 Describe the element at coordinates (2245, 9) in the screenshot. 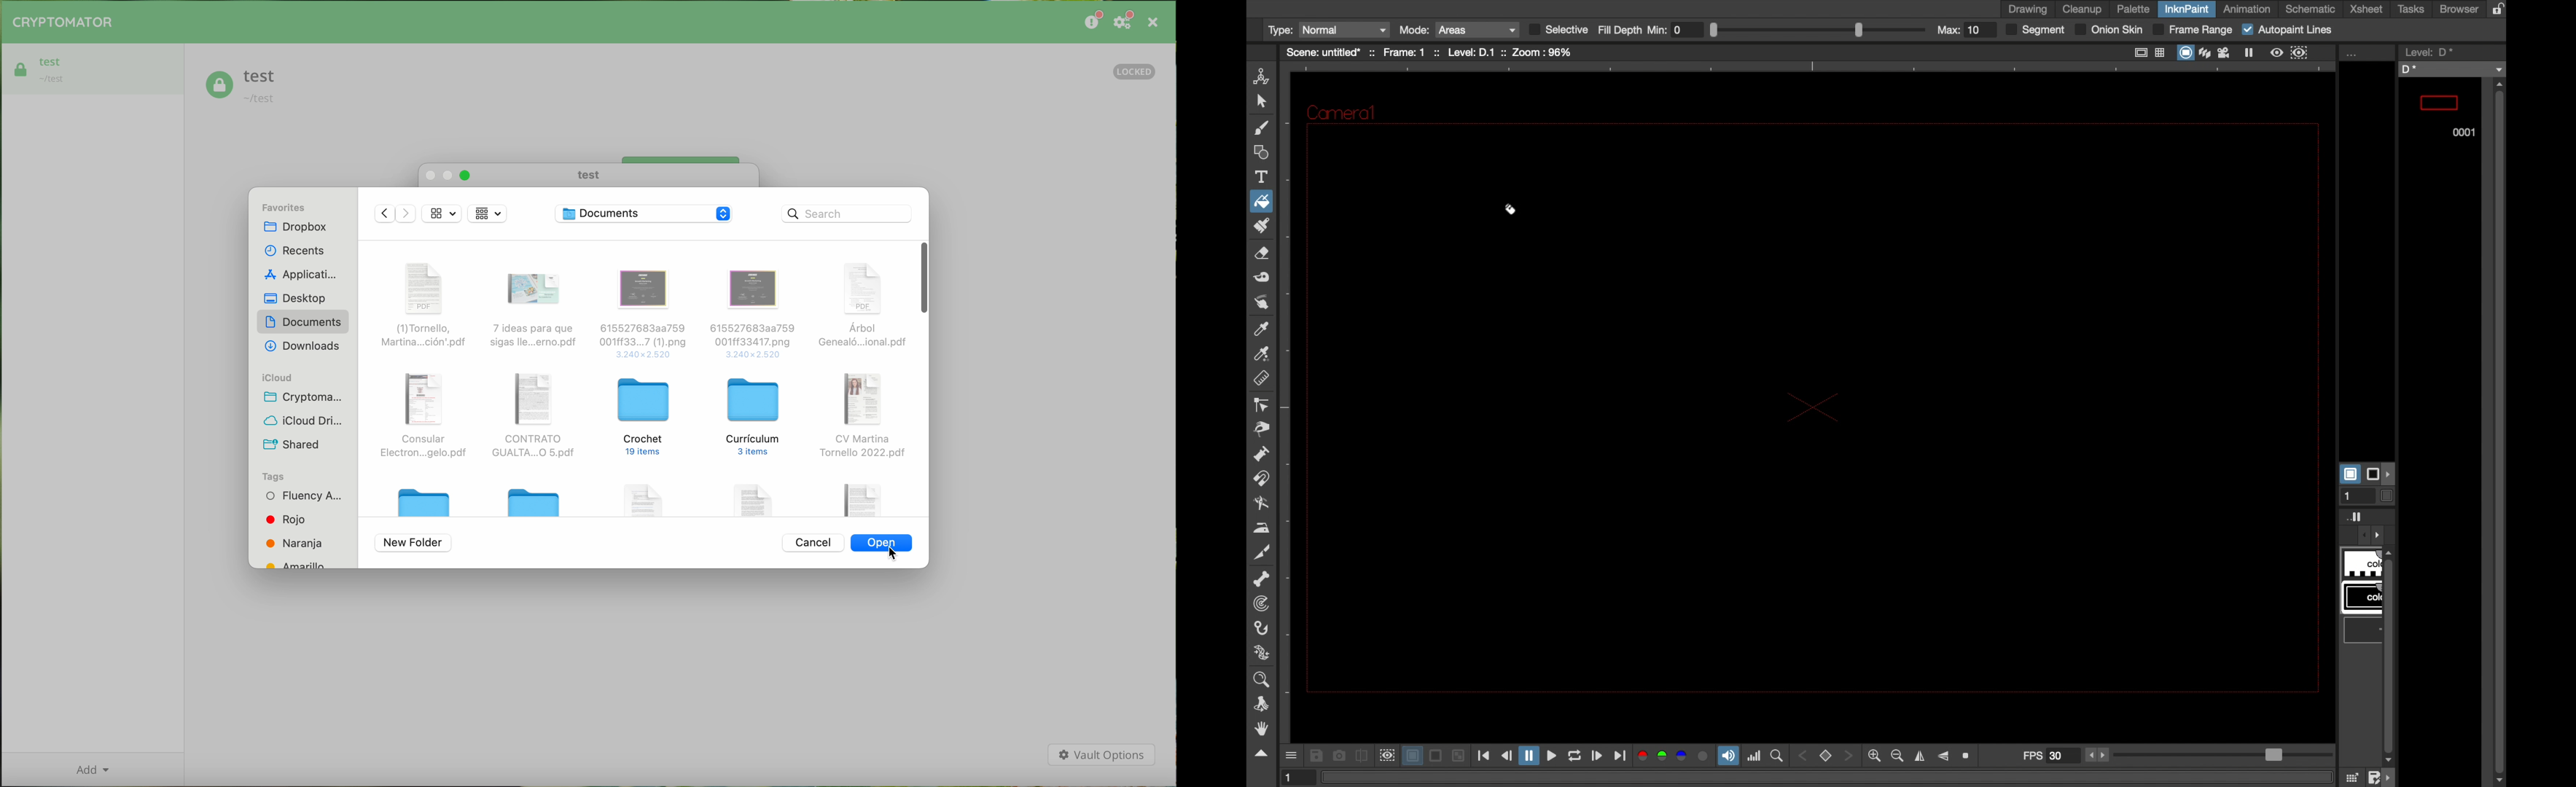

I see `animation` at that location.